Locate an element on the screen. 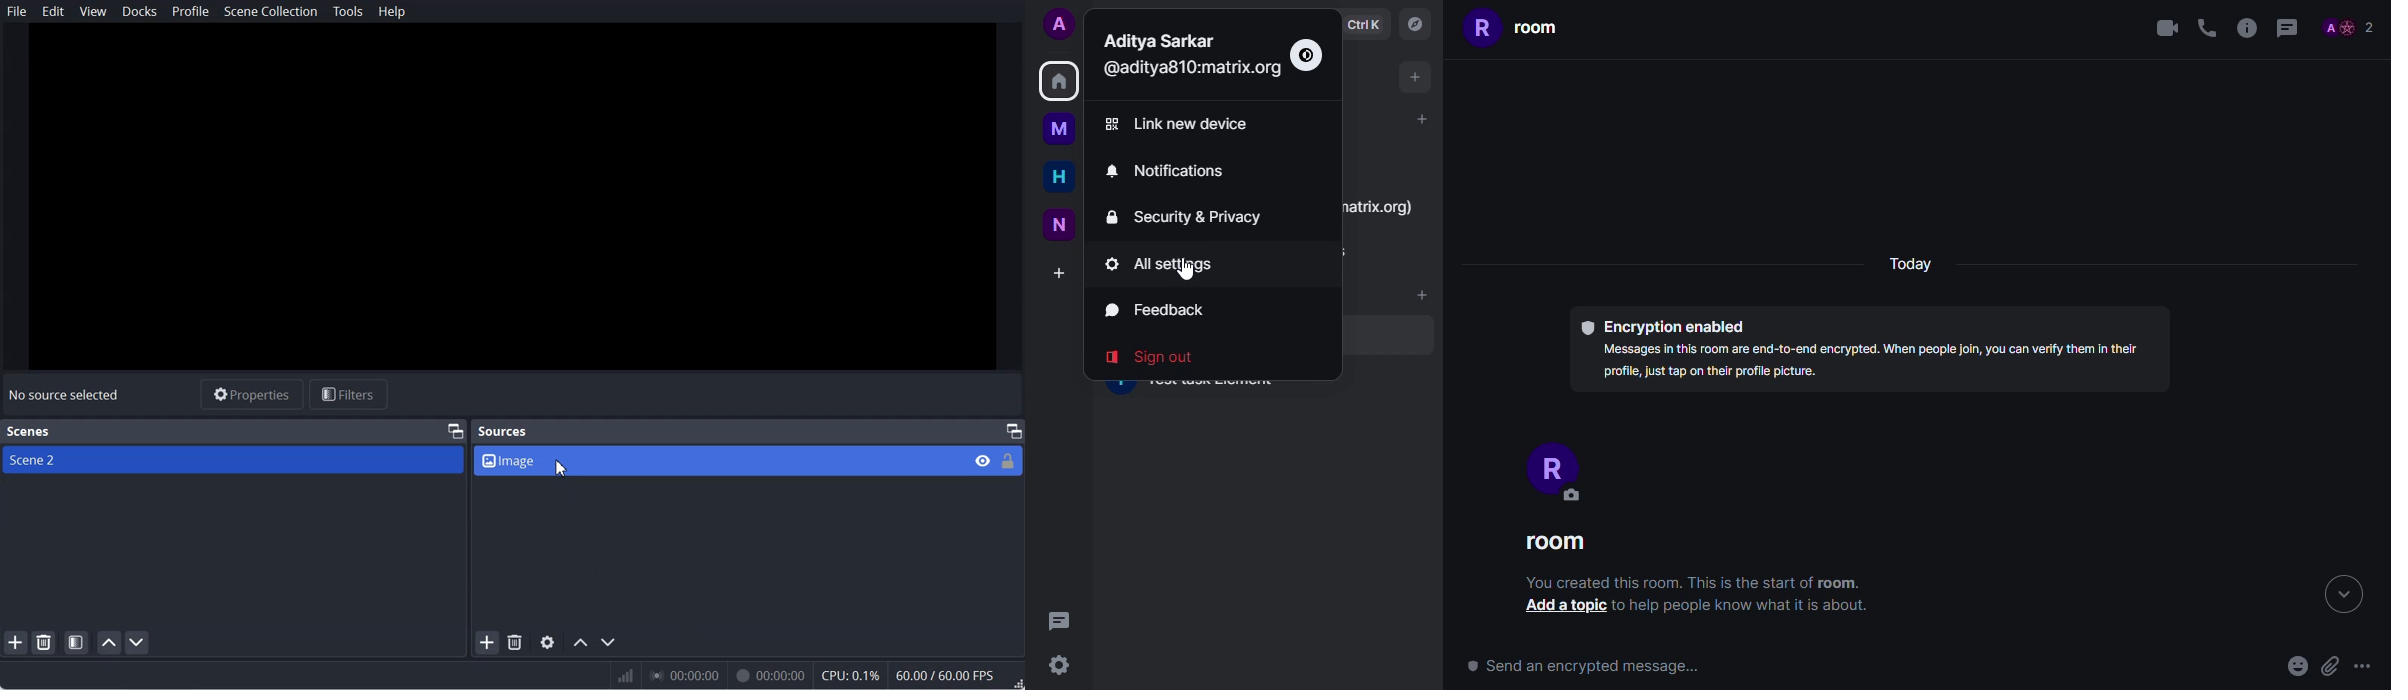  View is located at coordinates (93, 11).